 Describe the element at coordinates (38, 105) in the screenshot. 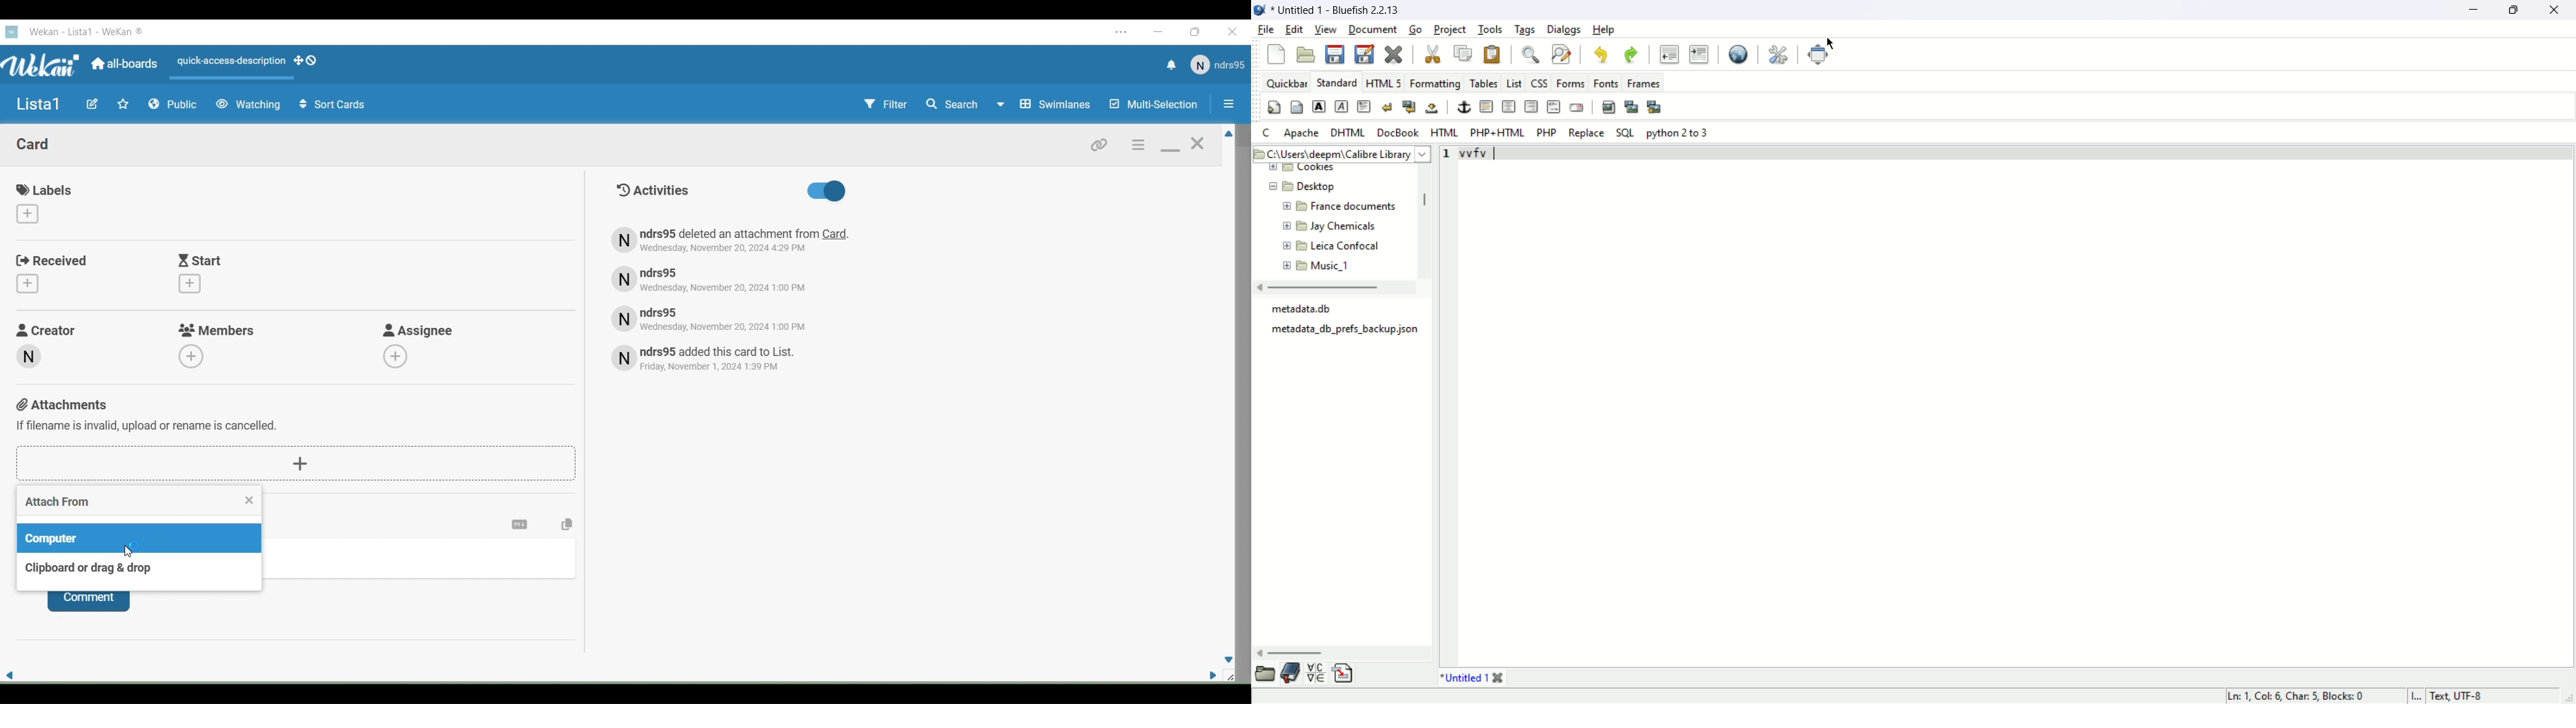

I see `Name` at that location.